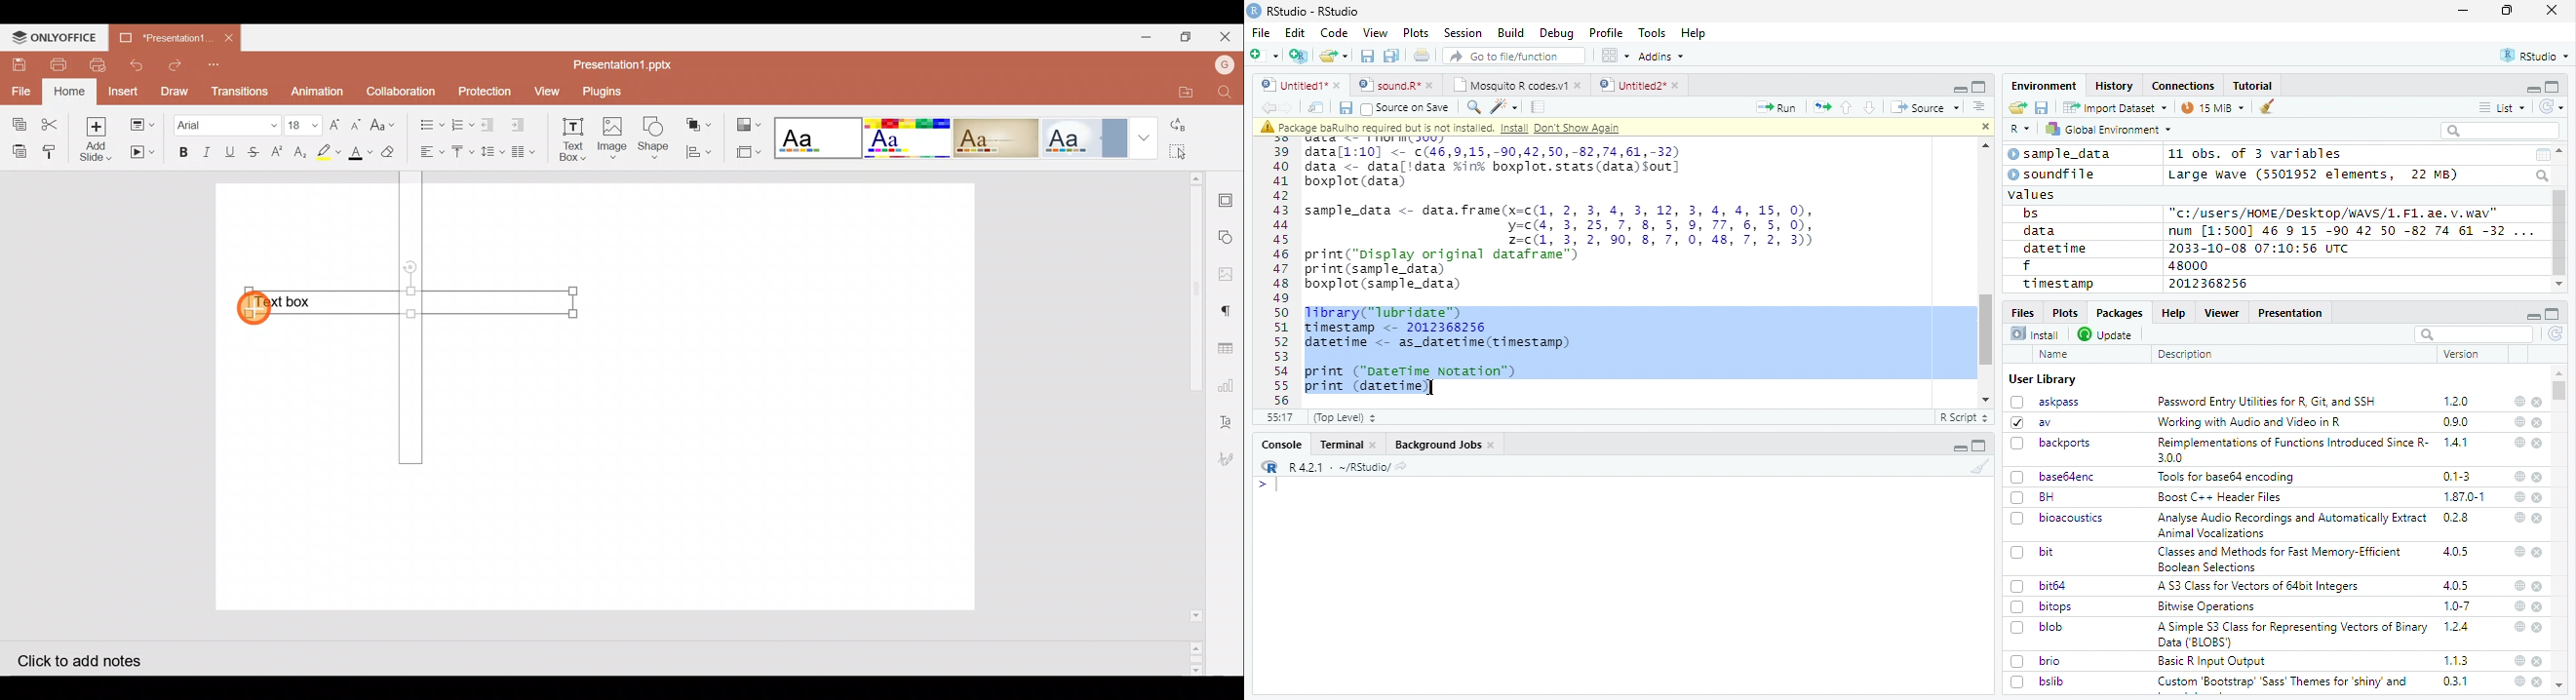 The height and width of the screenshot is (700, 2576). Describe the element at coordinates (1376, 33) in the screenshot. I see `View` at that location.